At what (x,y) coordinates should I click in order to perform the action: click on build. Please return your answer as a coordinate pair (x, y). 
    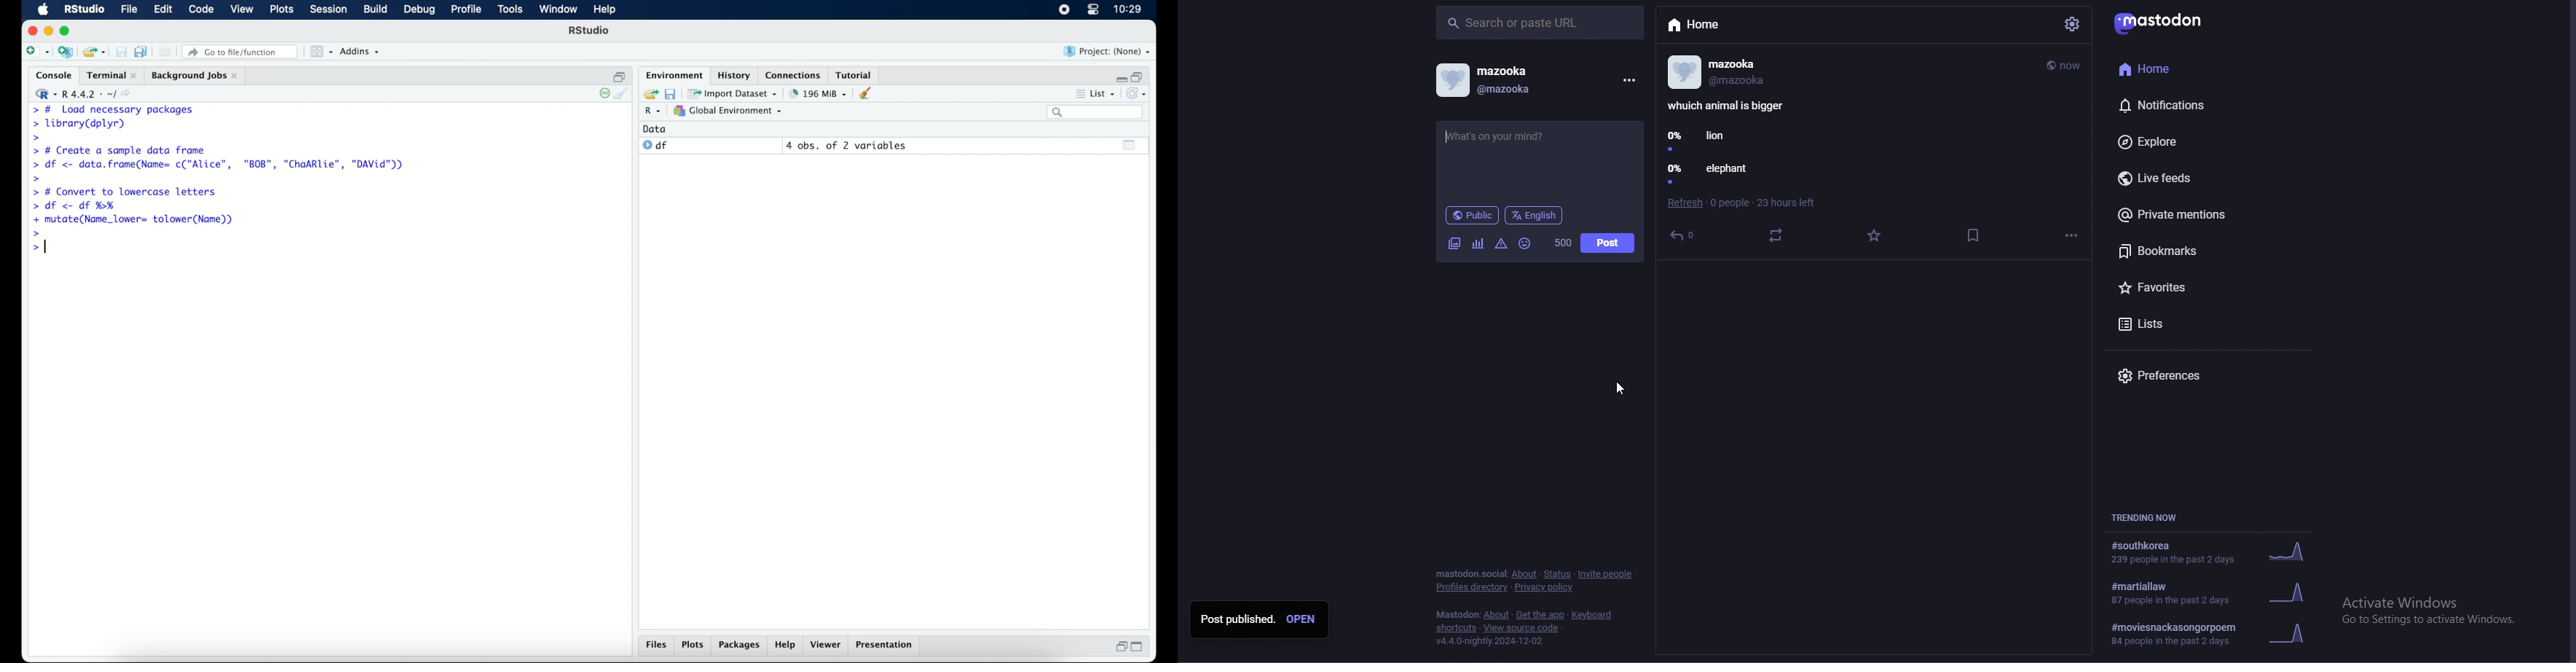
    Looking at the image, I should click on (375, 10).